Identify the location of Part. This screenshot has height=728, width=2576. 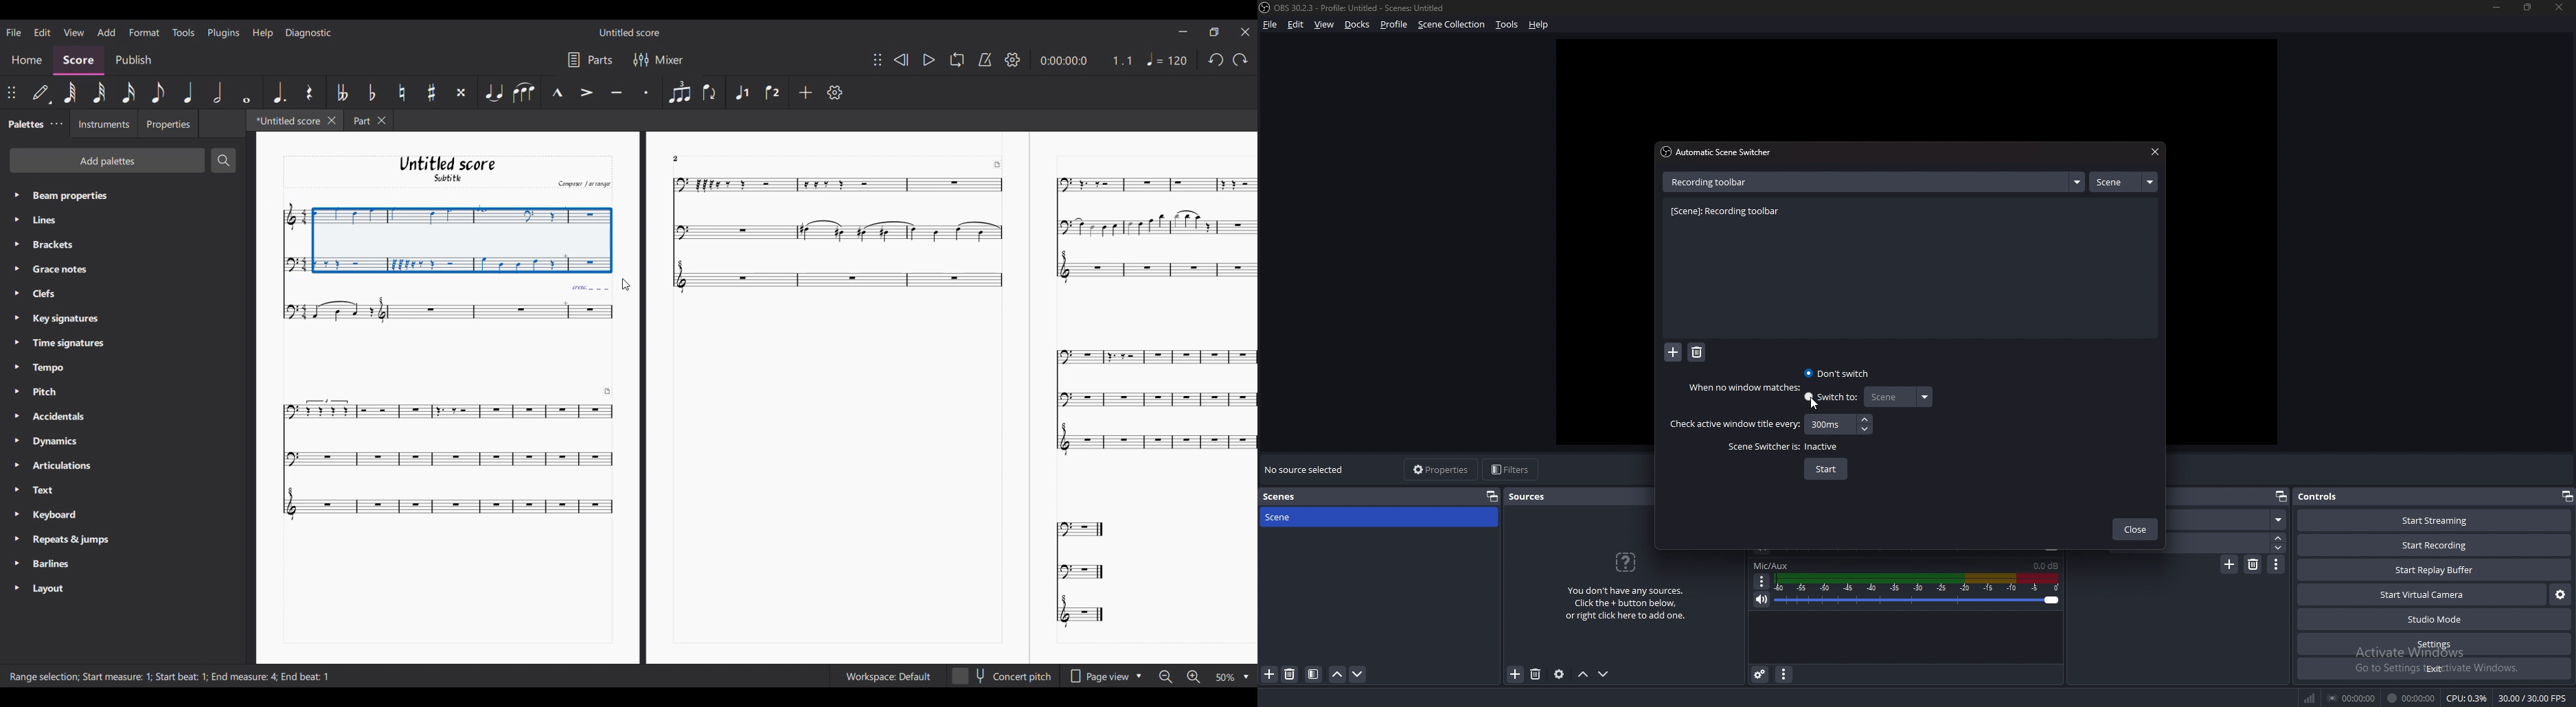
(359, 120).